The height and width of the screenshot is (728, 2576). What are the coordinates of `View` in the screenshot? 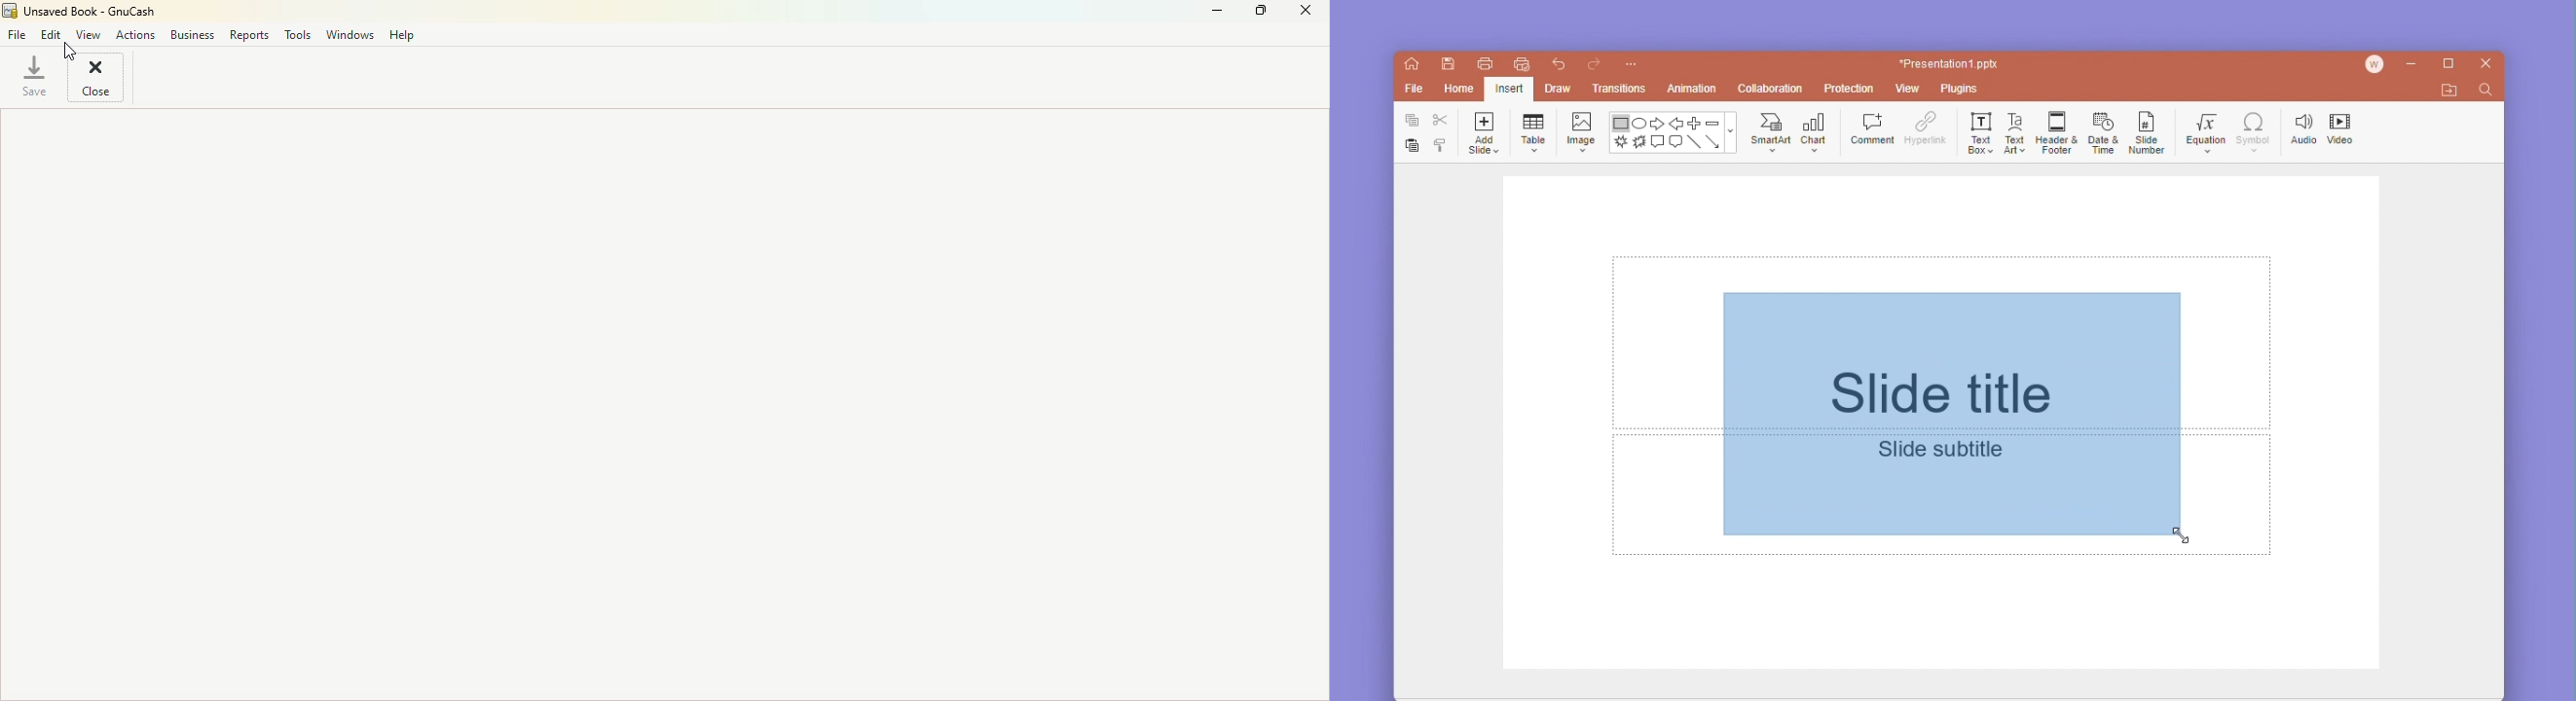 It's located at (91, 34).